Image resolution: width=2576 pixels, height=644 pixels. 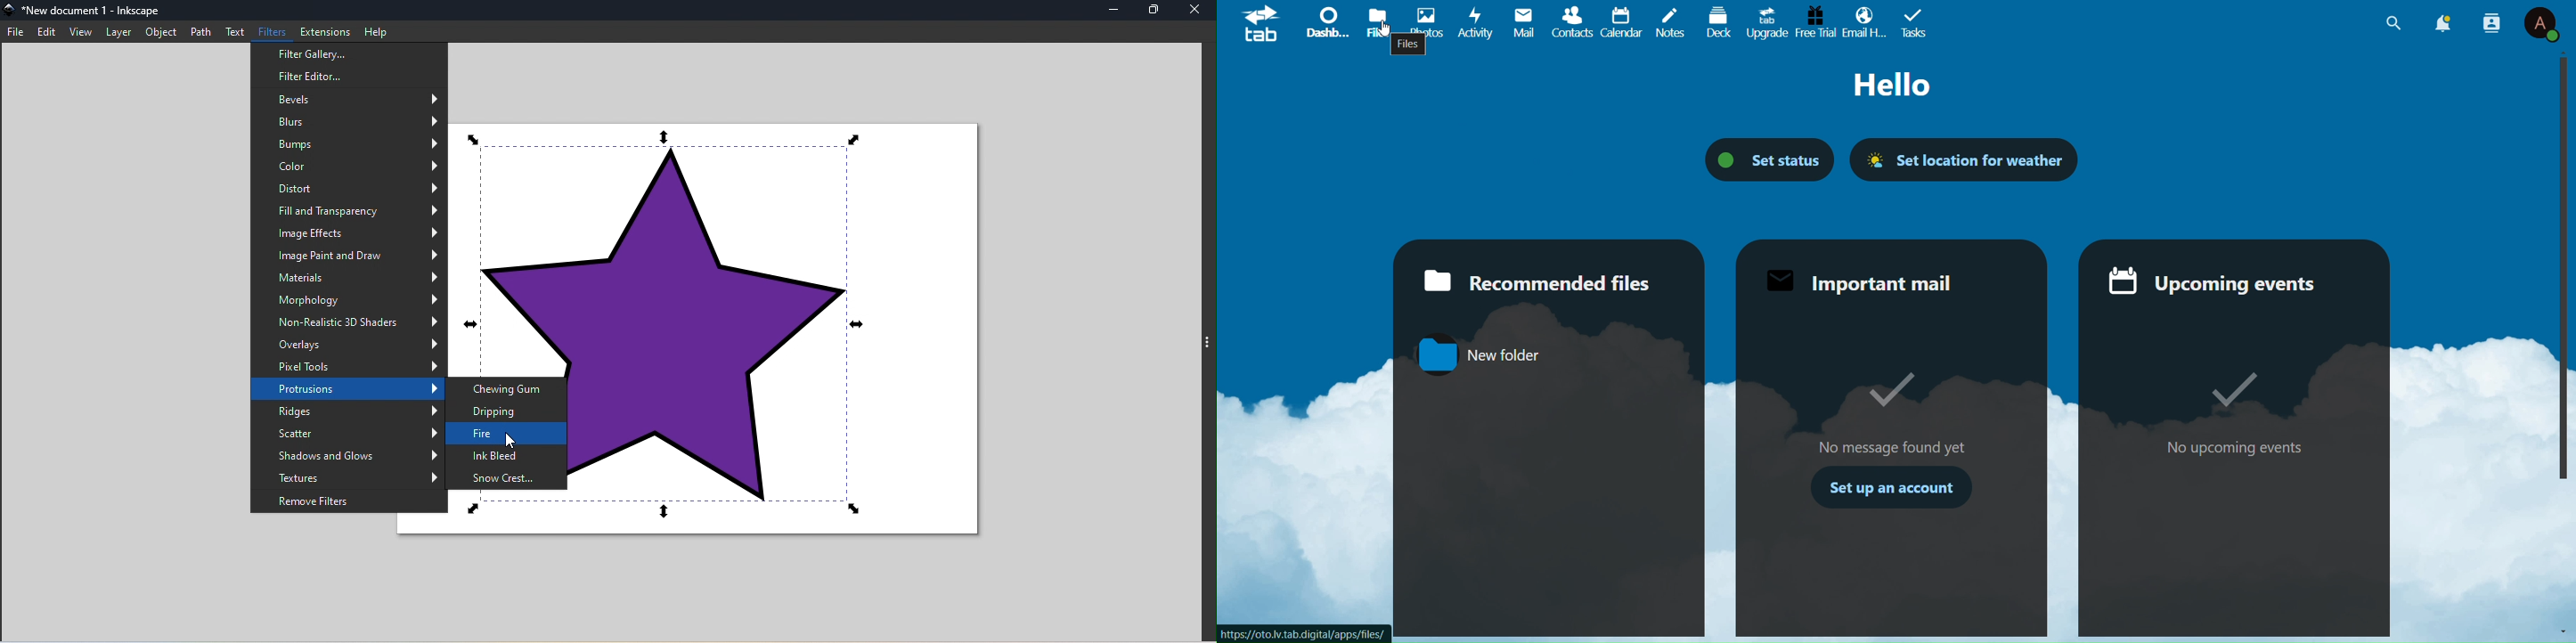 What do you see at coordinates (1622, 23) in the screenshot?
I see `Calendar` at bounding box center [1622, 23].